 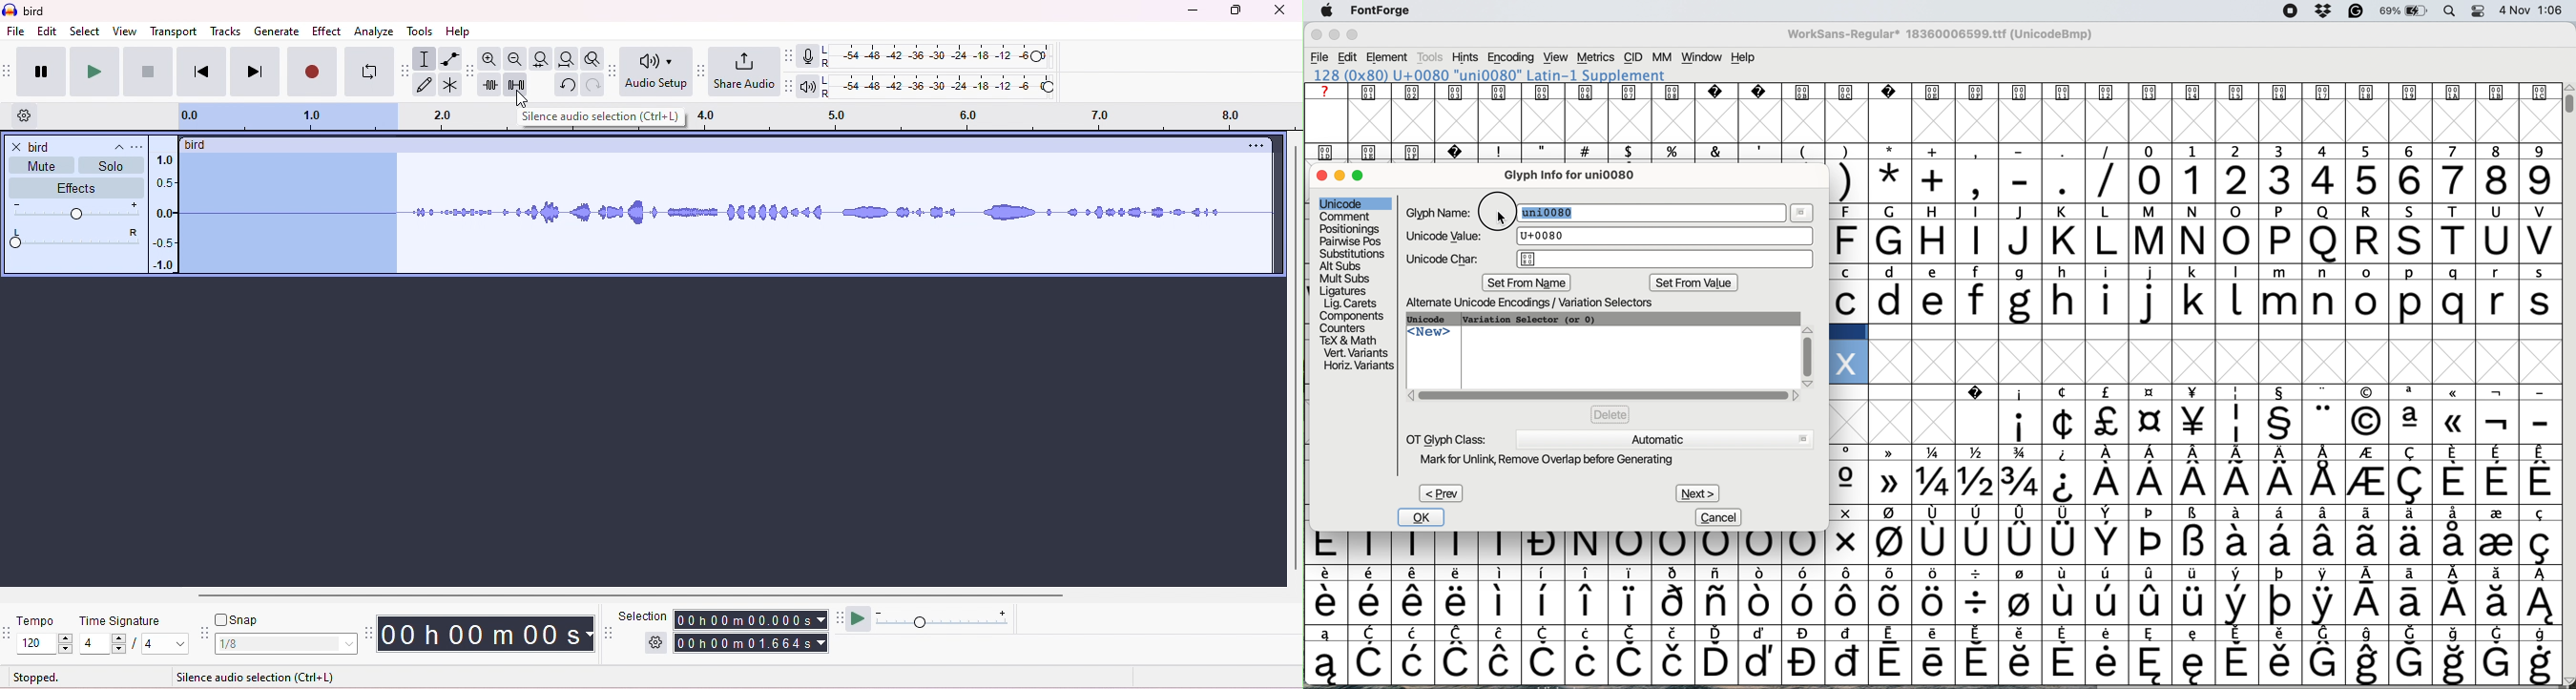 What do you see at coordinates (111, 166) in the screenshot?
I see `solo` at bounding box center [111, 166].